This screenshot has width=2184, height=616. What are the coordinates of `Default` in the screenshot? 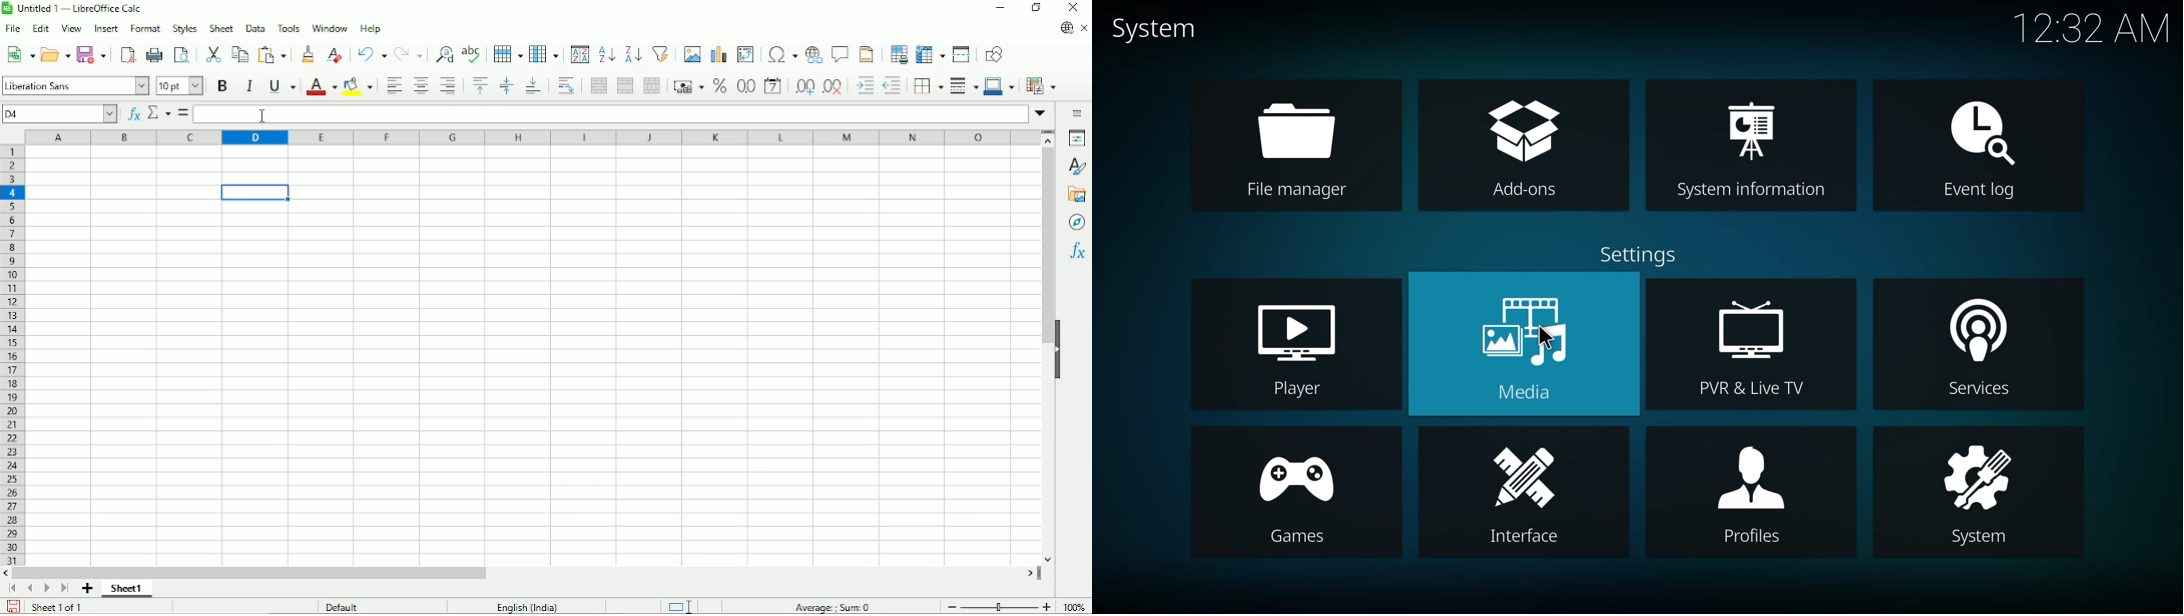 It's located at (340, 606).